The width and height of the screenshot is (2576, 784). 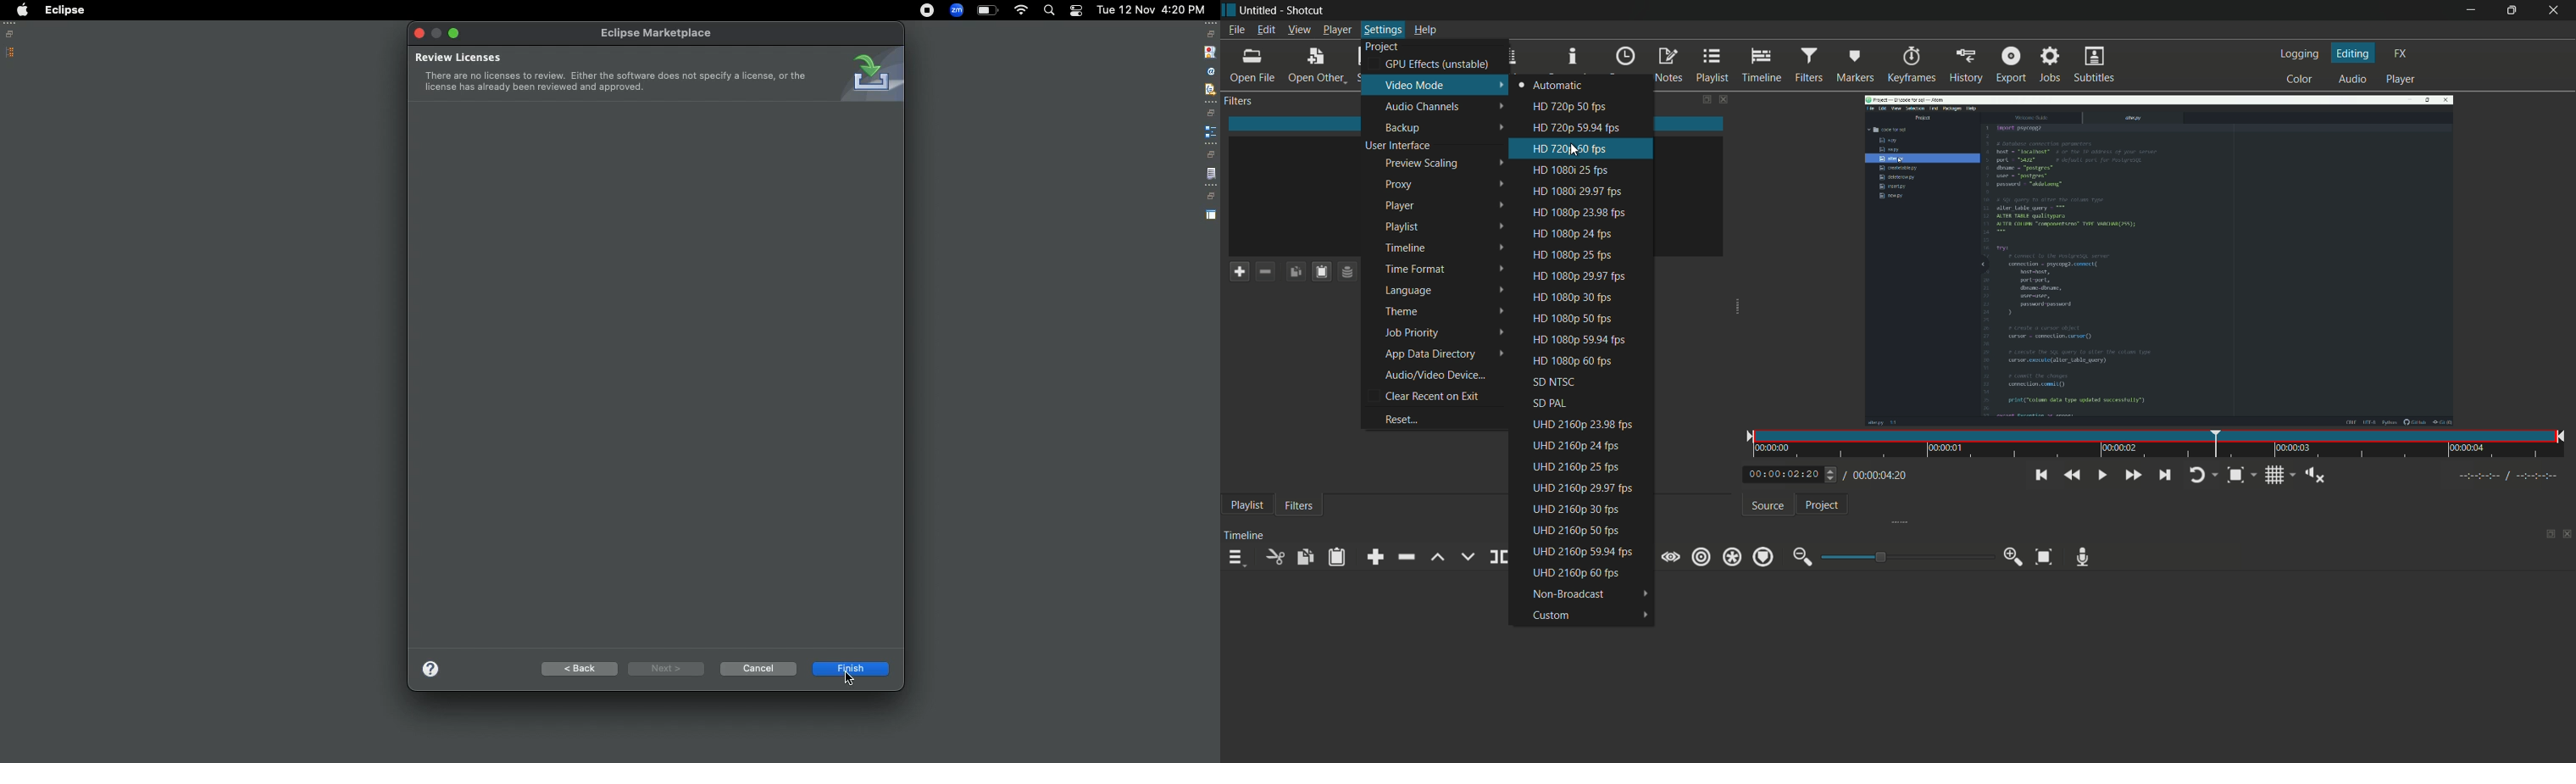 What do you see at coordinates (1590, 170) in the screenshot?
I see `hd 1080p 25 fps` at bounding box center [1590, 170].